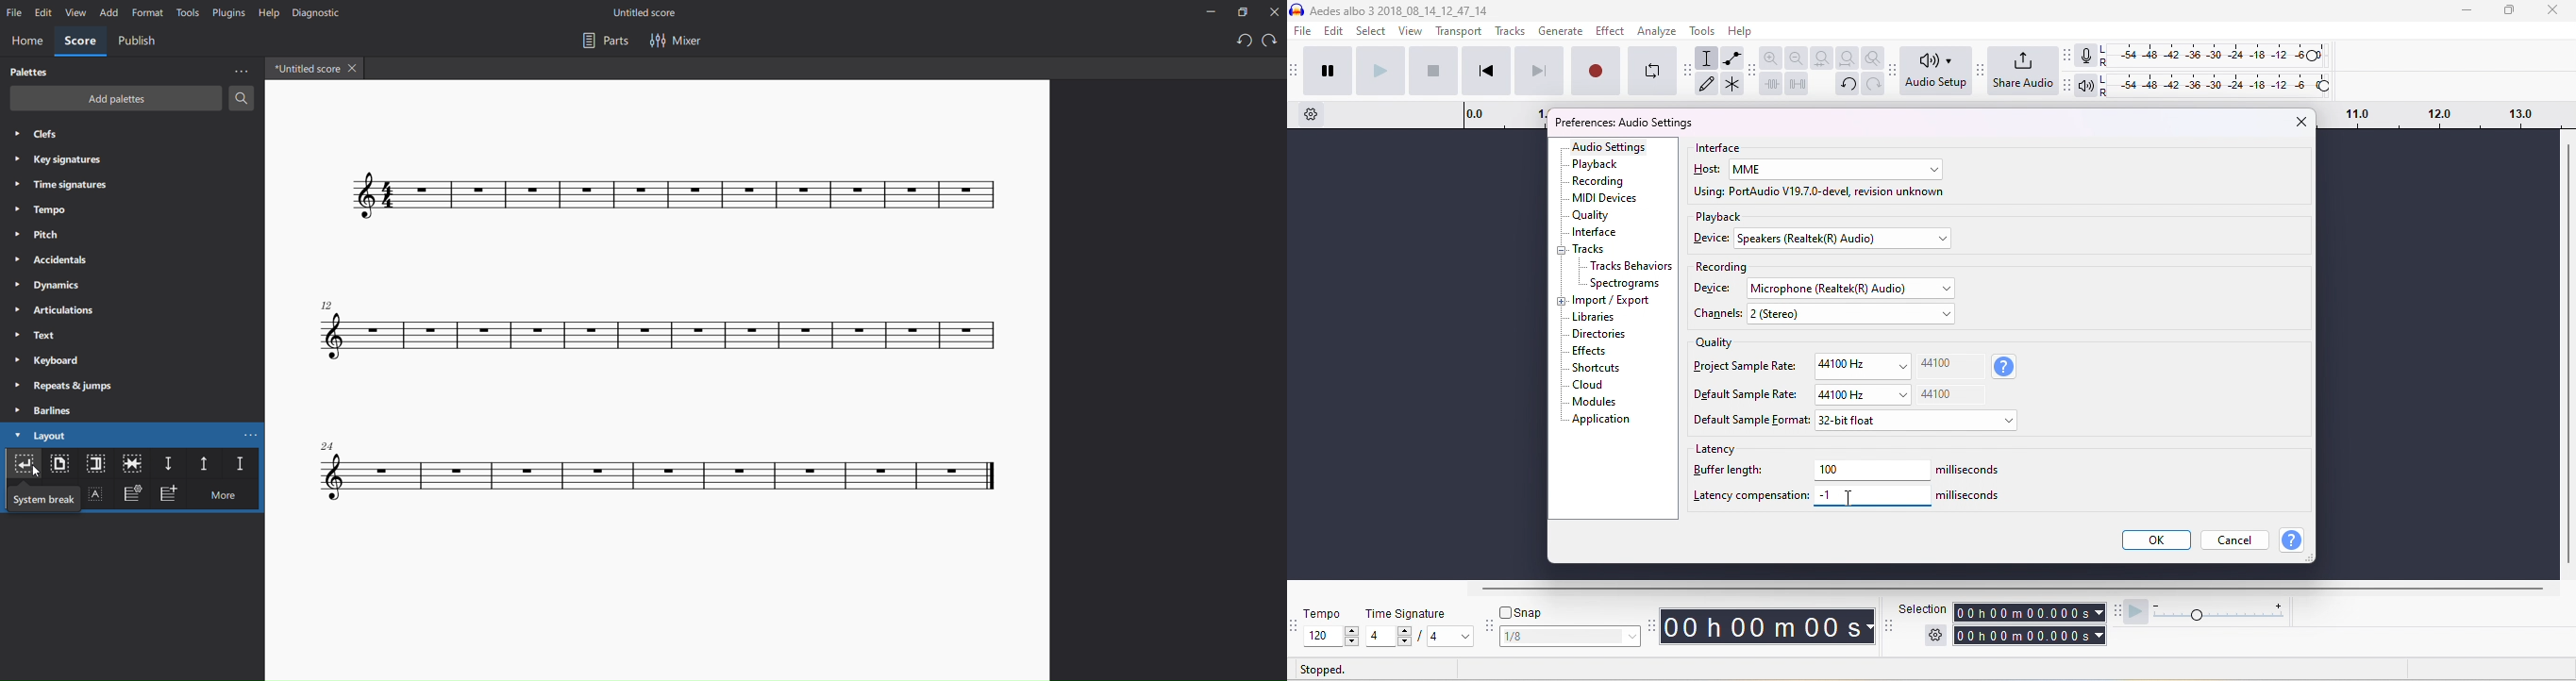  Describe the element at coordinates (240, 71) in the screenshot. I see `more` at that location.